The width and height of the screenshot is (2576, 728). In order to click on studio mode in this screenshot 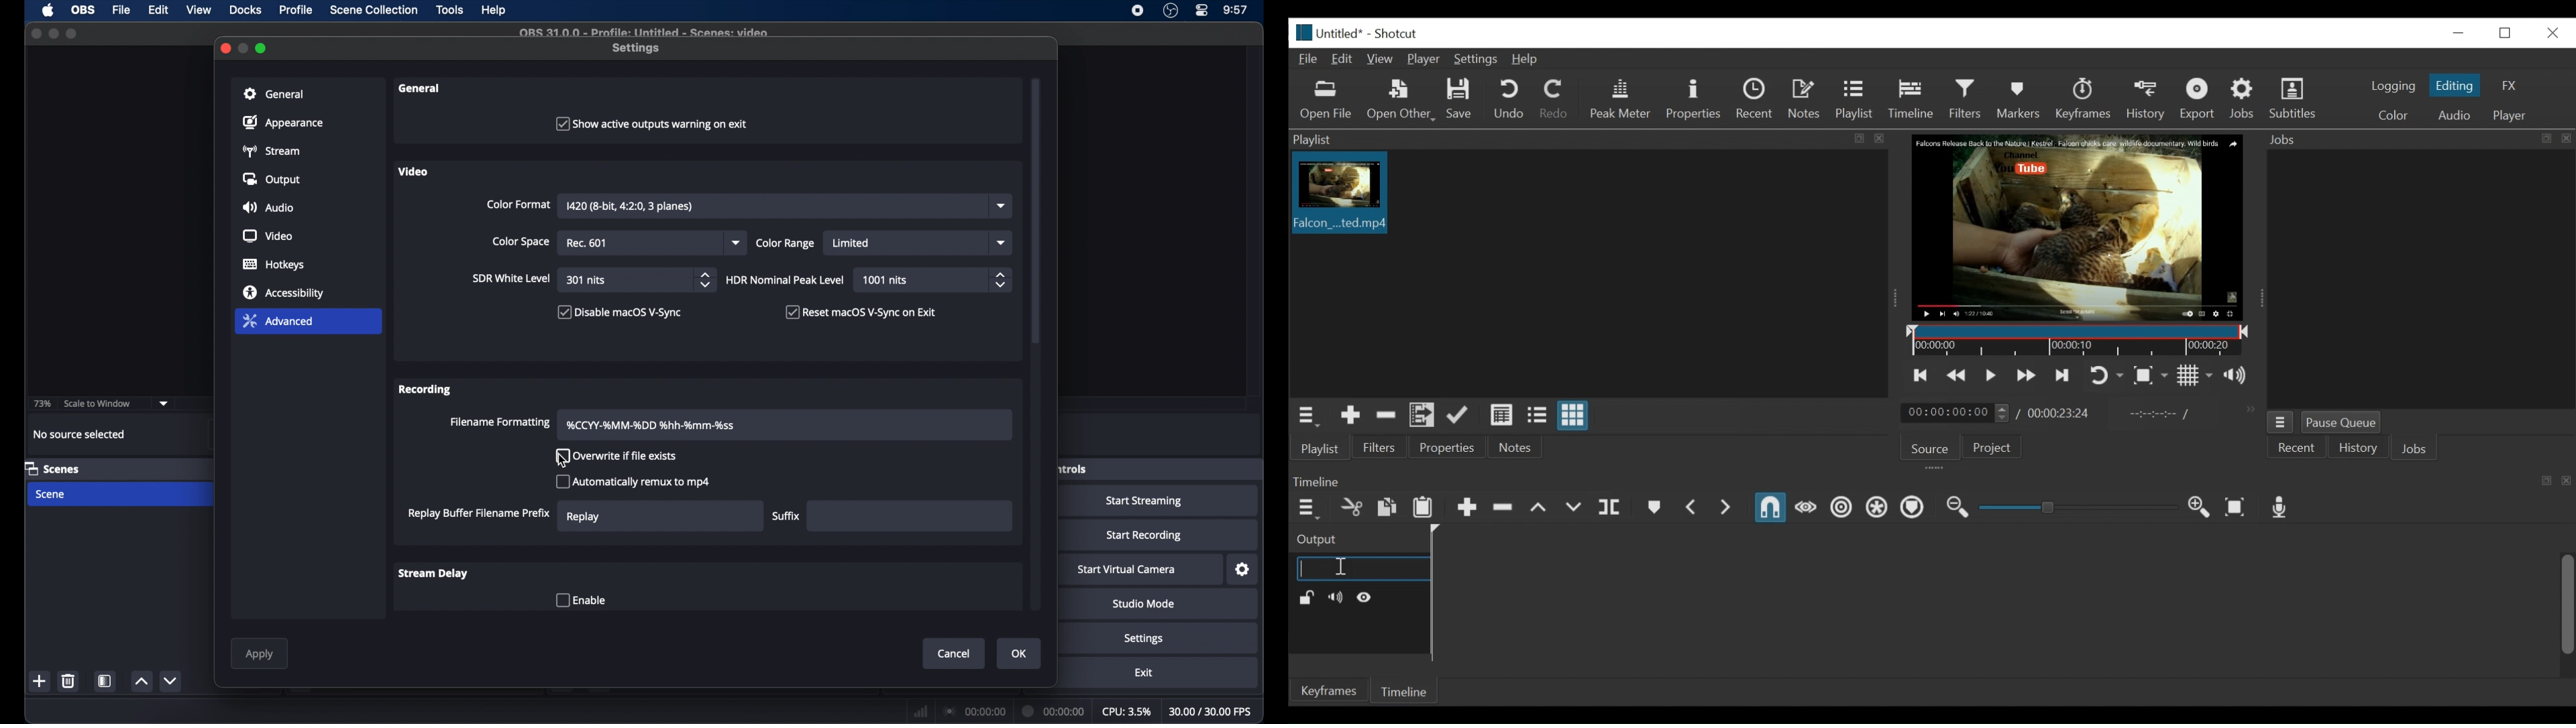, I will do `click(1144, 604)`.